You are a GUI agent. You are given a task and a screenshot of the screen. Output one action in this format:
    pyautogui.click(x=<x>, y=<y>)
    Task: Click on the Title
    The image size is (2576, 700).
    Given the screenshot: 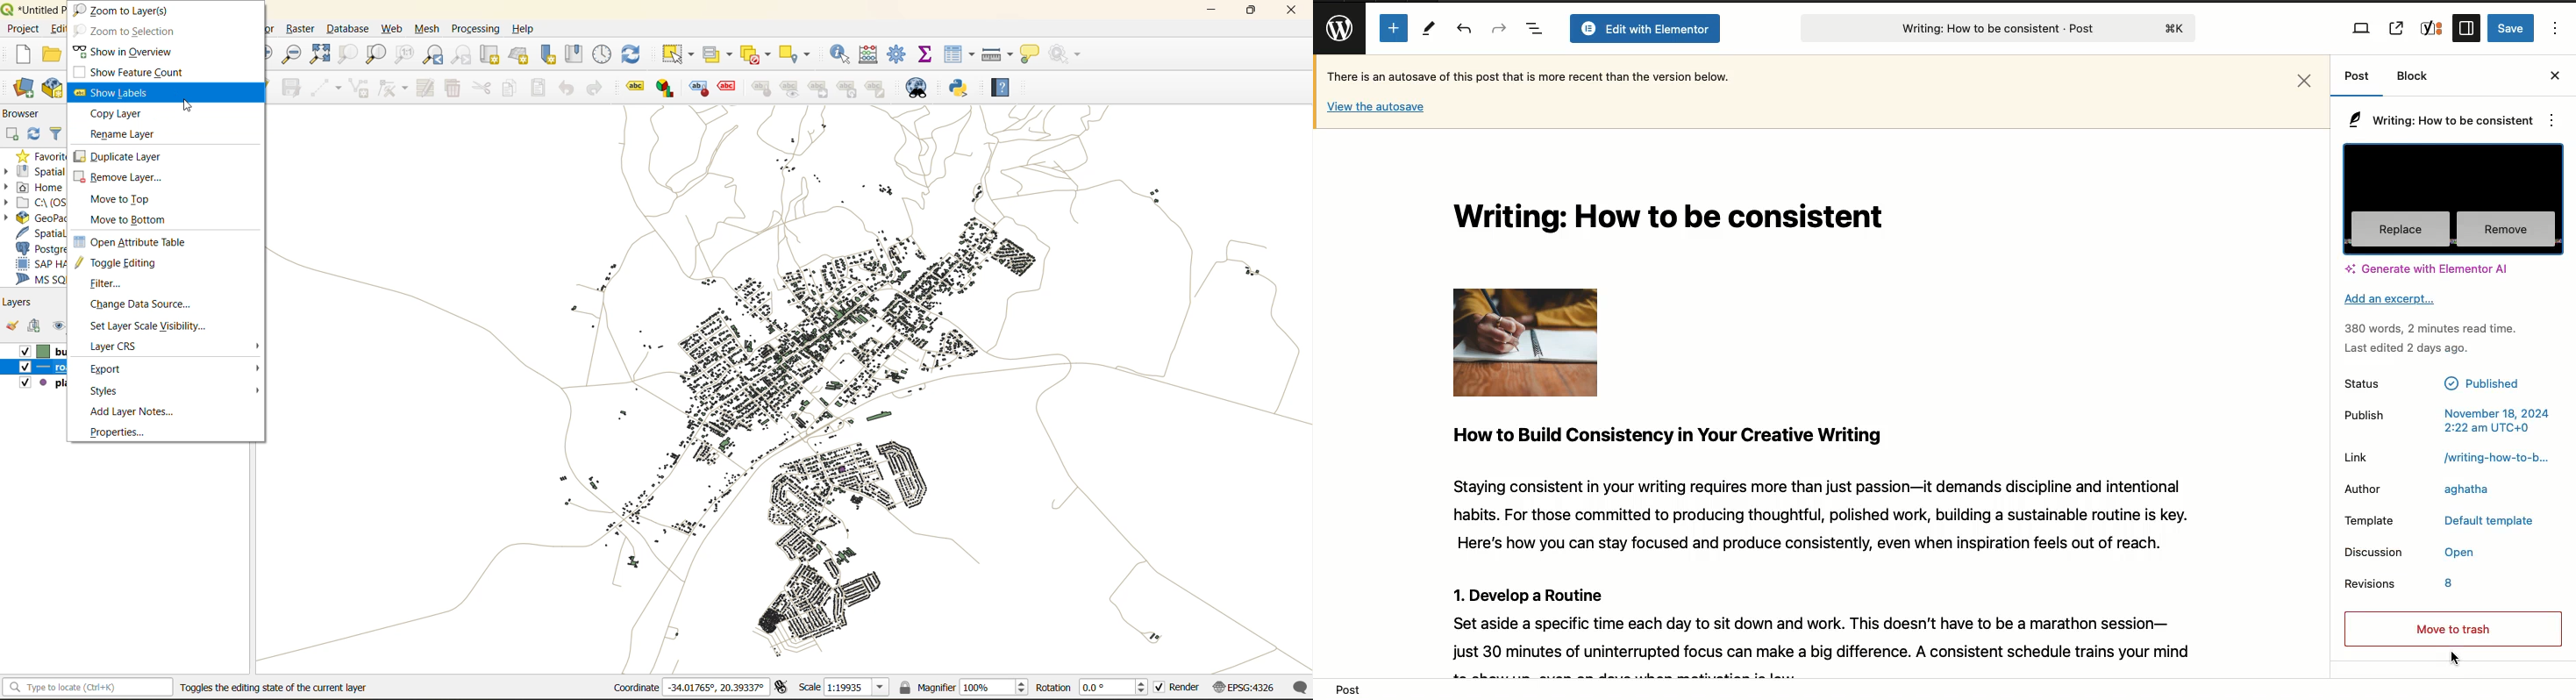 What is the action you would take?
    pyautogui.click(x=2441, y=120)
    